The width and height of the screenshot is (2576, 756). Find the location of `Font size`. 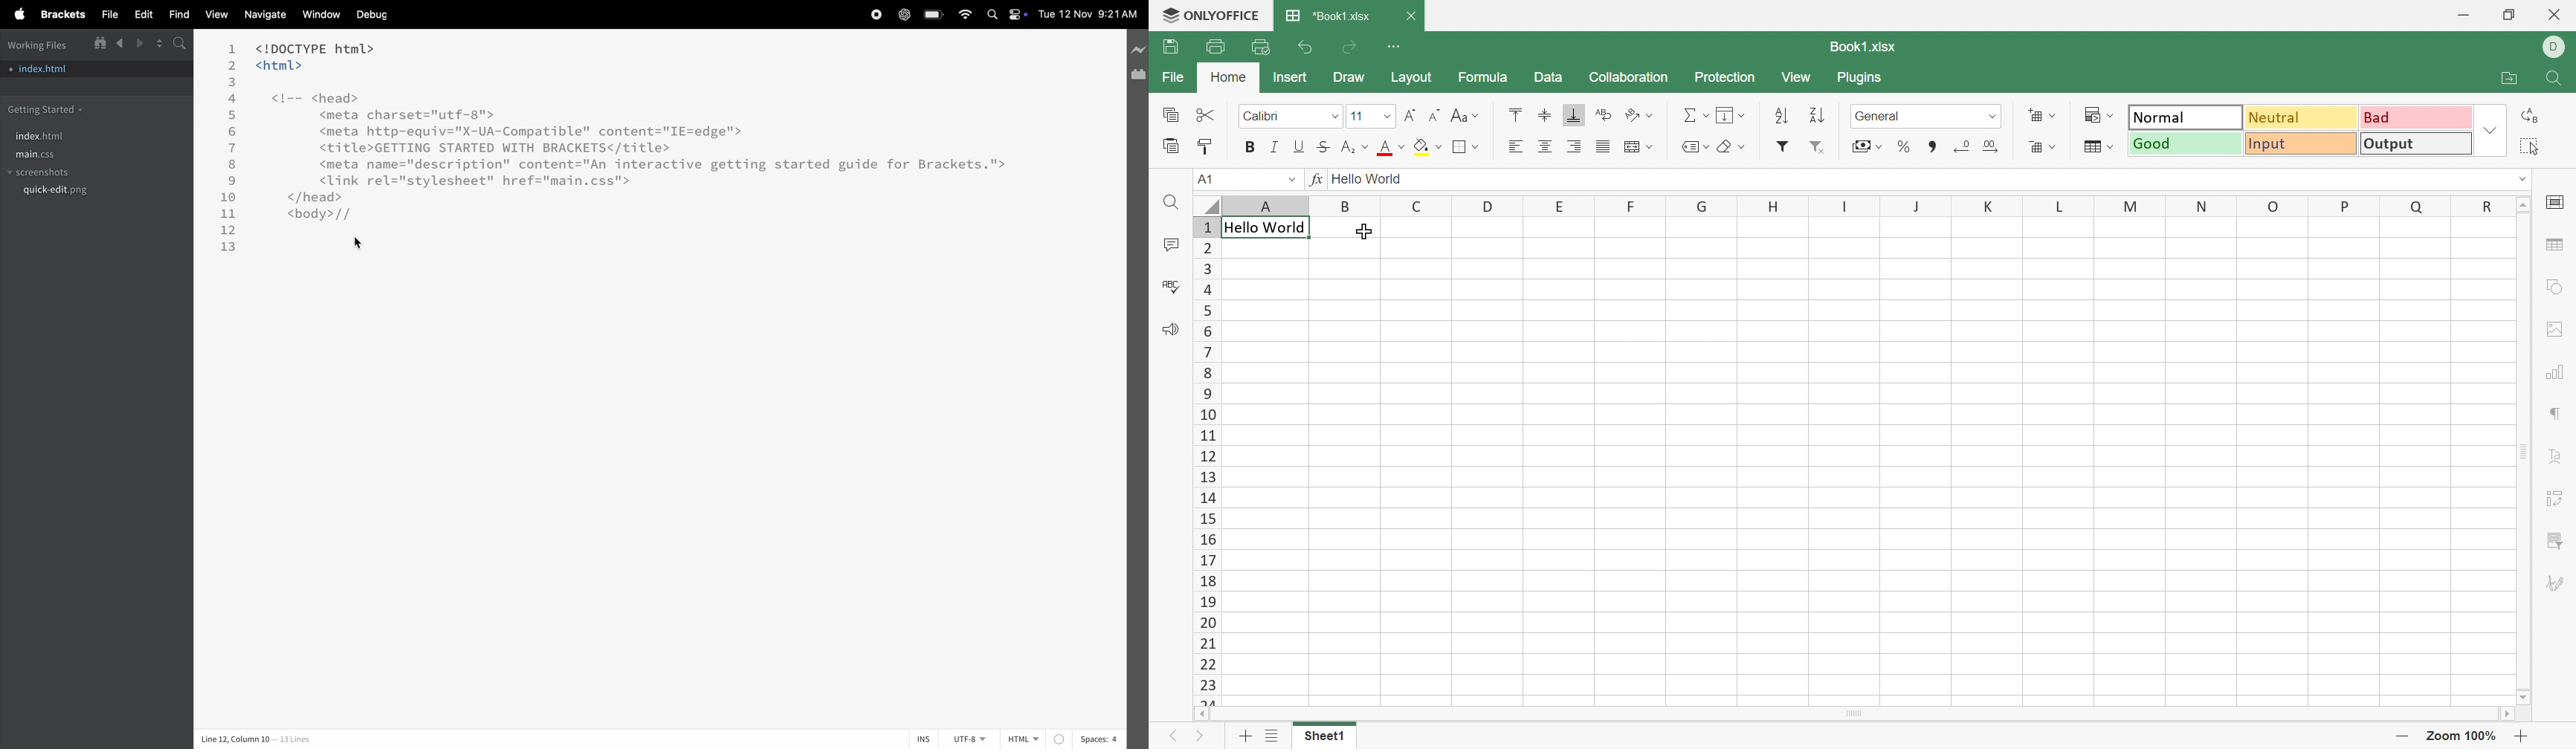

Font size is located at coordinates (1372, 116).